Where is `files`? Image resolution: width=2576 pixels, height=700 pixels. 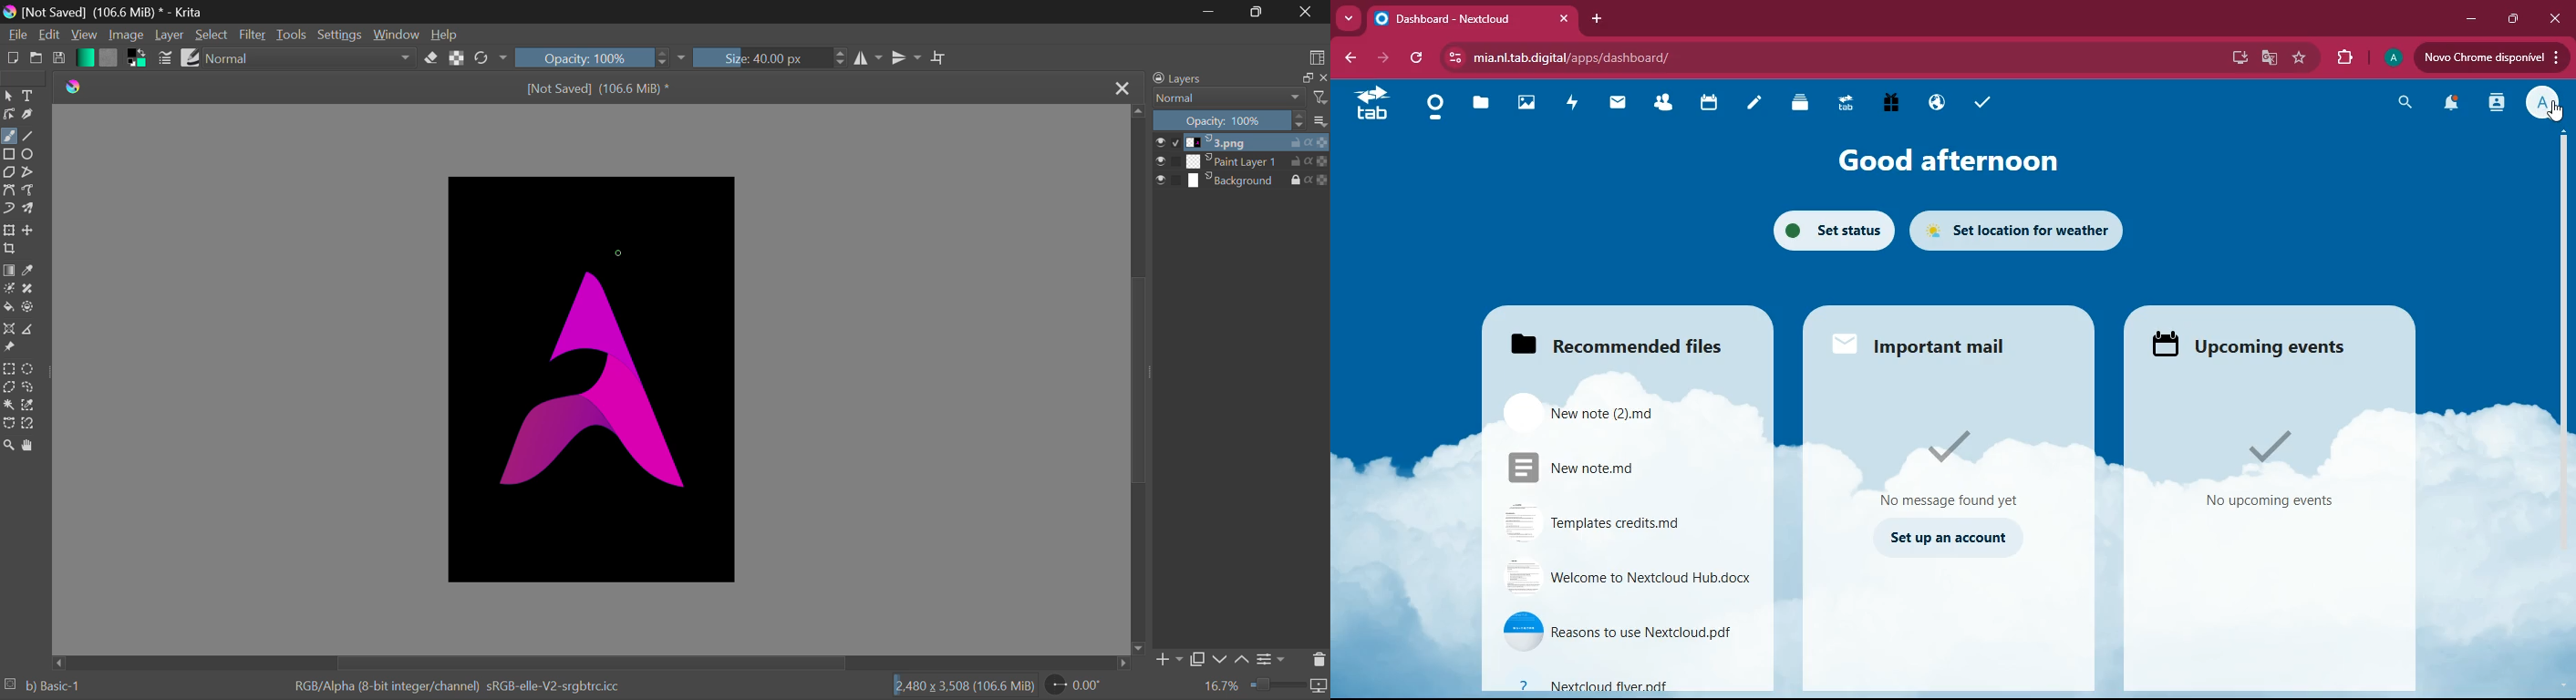
files is located at coordinates (1619, 413).